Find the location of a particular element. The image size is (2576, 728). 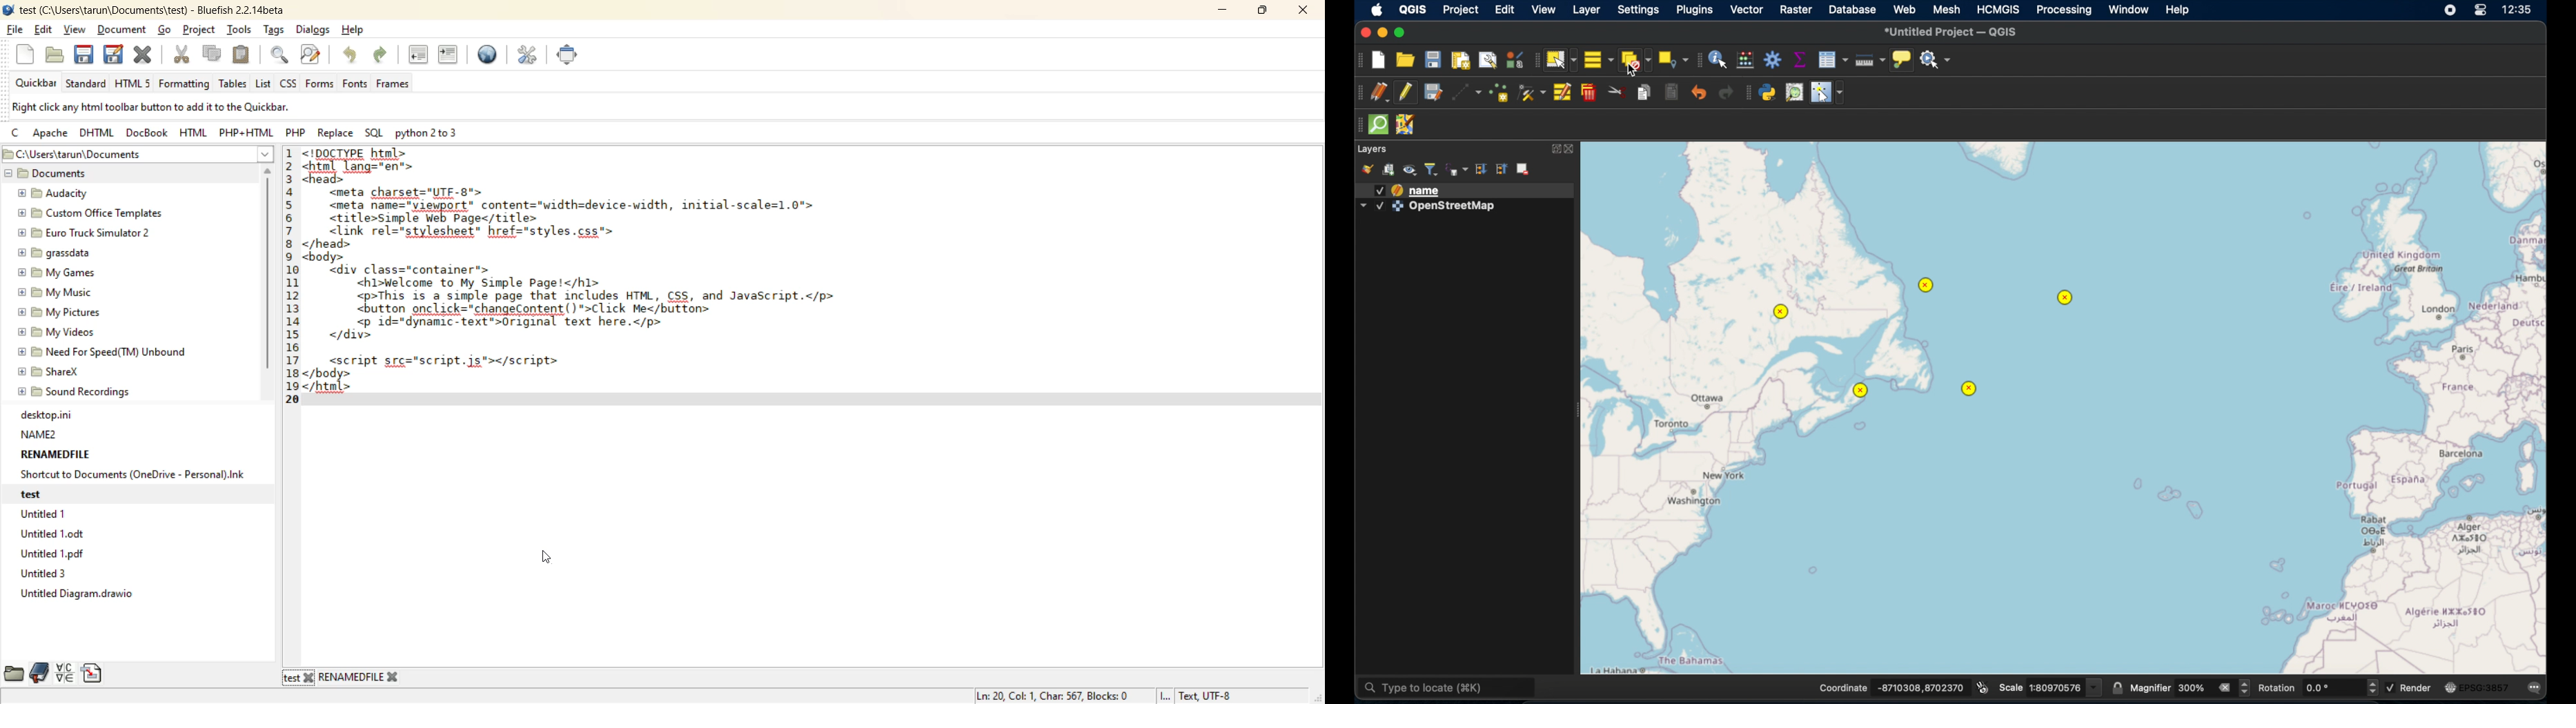

sql is located at coordinates (372, 133).